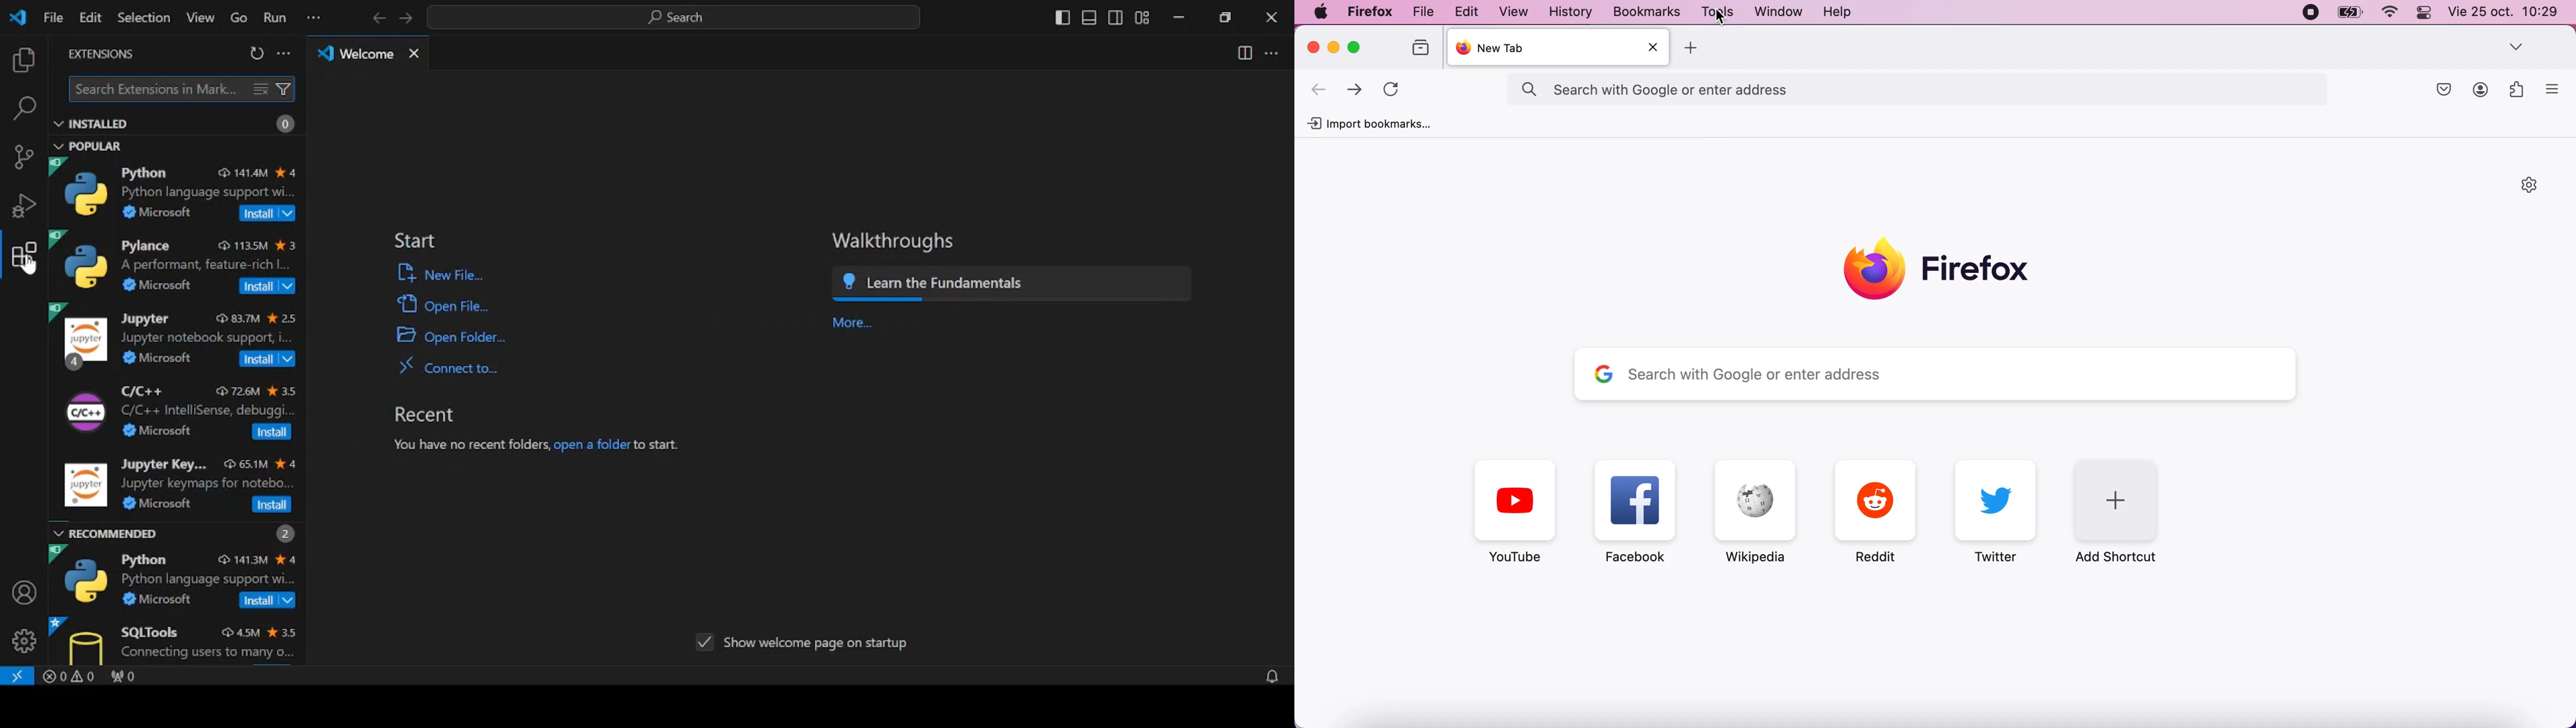 The width and height of the screenshot is (2576, 728). Describe the element at coordinates (1917, 91) in the screenshot. I see `Search bar` at that location.